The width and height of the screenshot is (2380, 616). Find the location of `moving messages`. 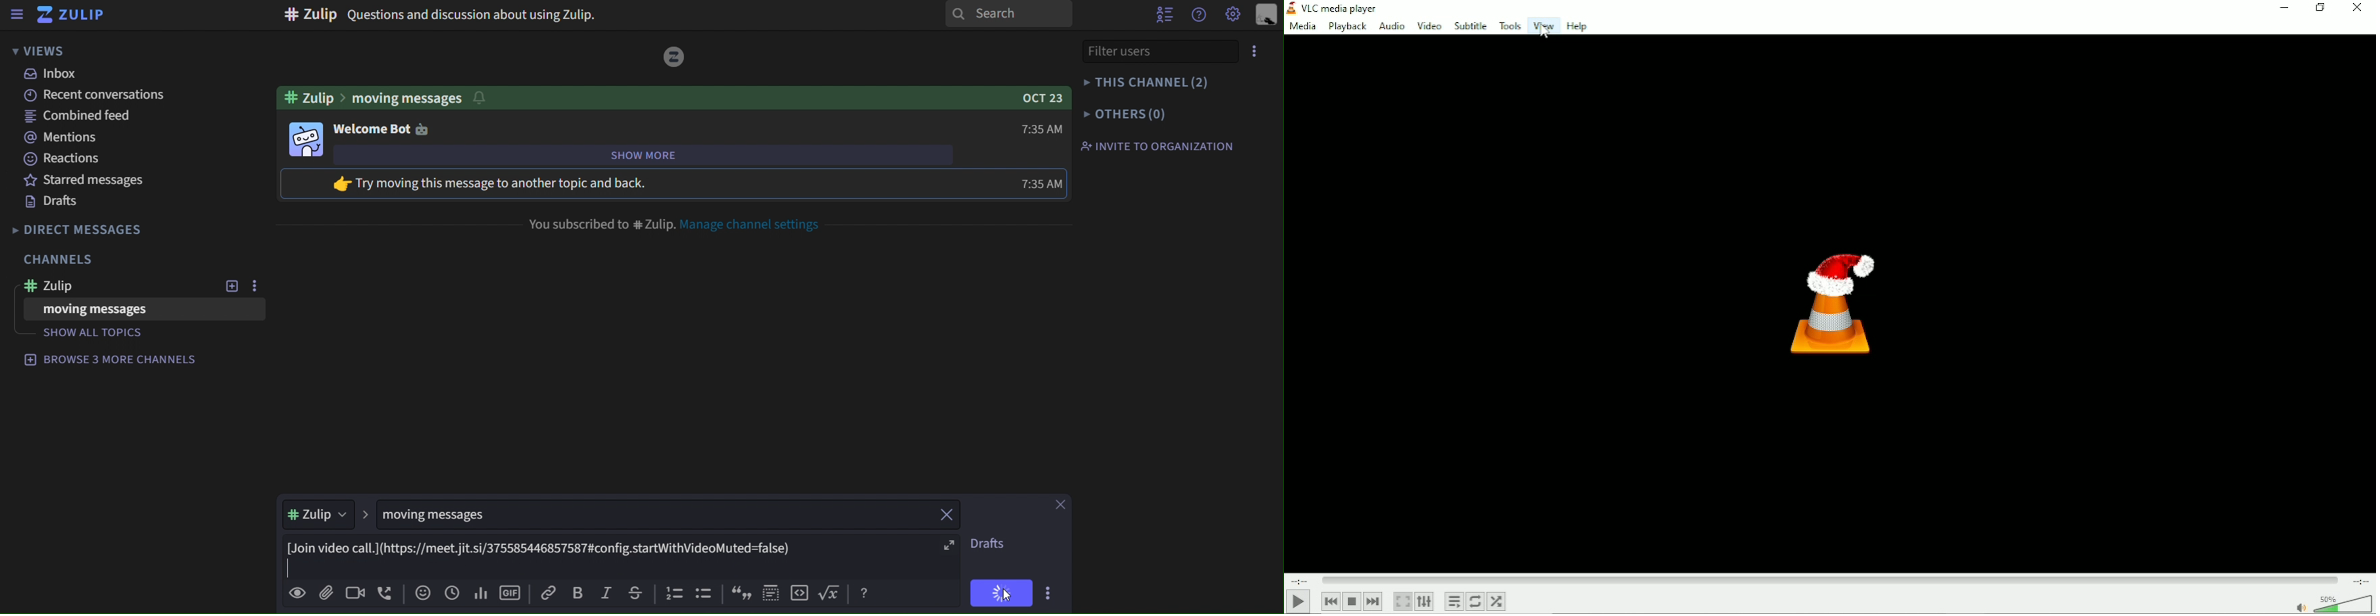

moving messages is located at coordinates (456, 516).